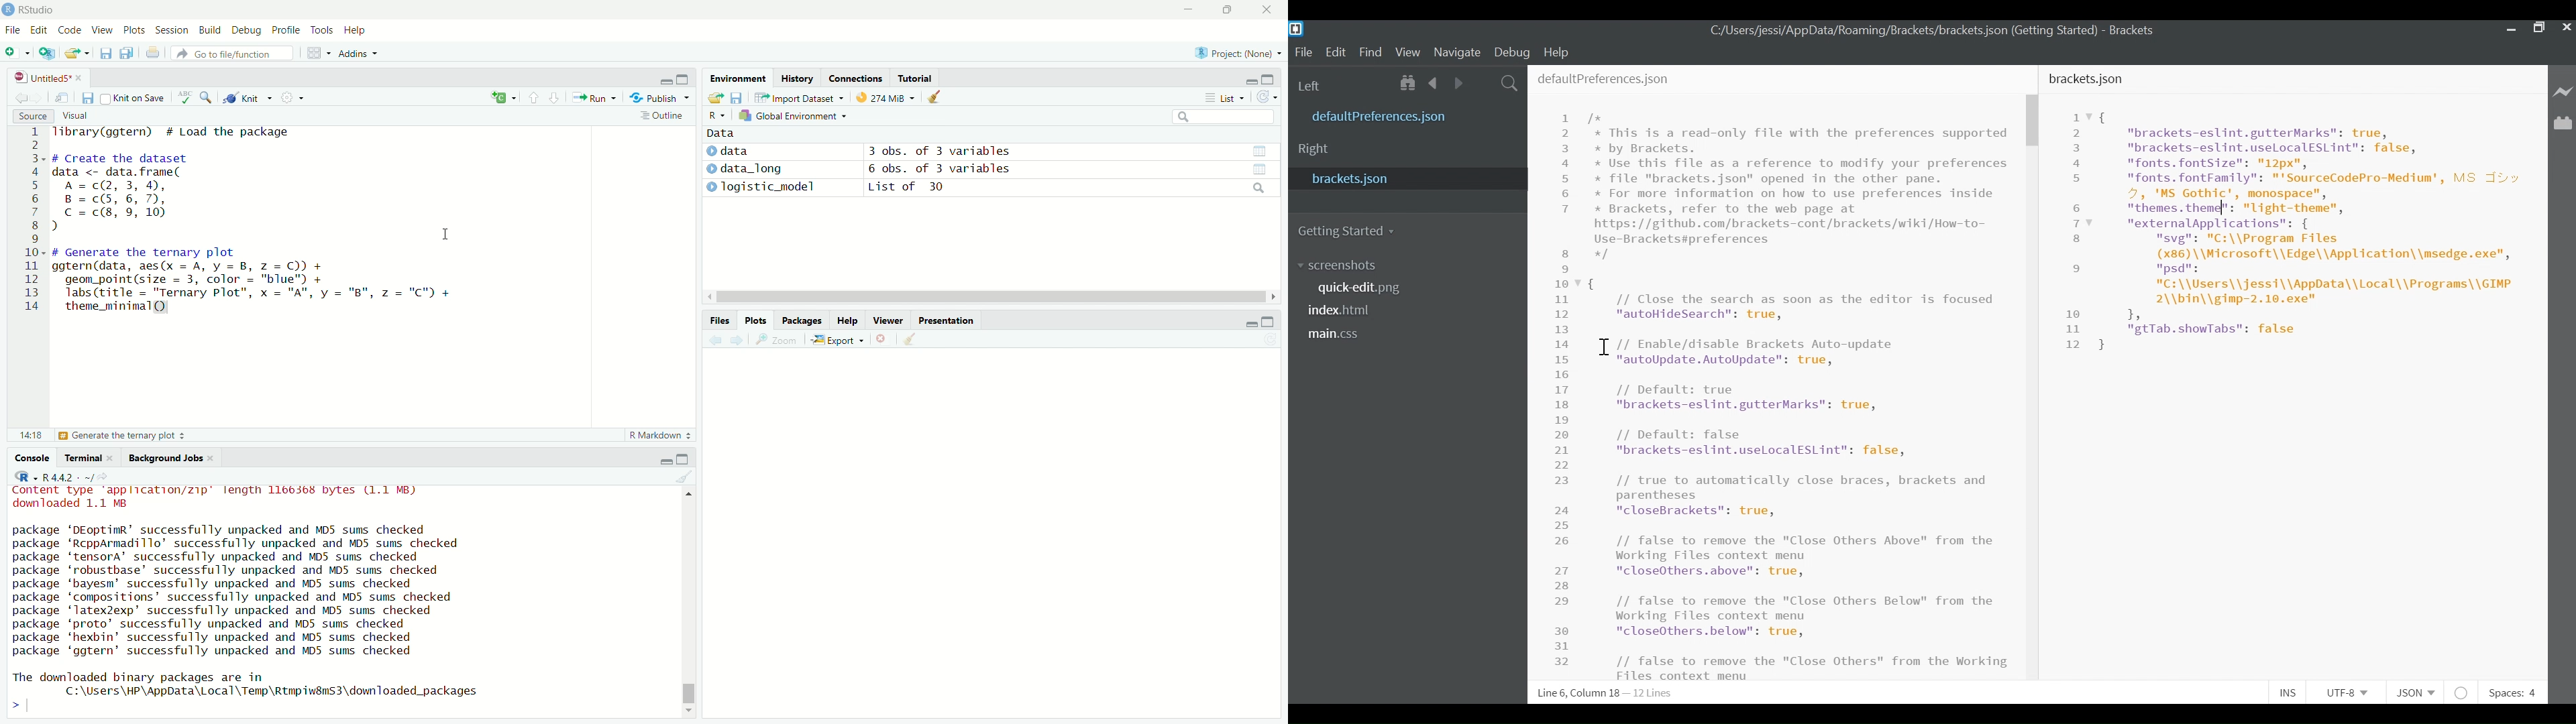 The width and height of the screenshot is (2576, 728). What do you see at coordinates (1222, 118) in the screenshot?
I see `search` at bounding box center [1222, 118].